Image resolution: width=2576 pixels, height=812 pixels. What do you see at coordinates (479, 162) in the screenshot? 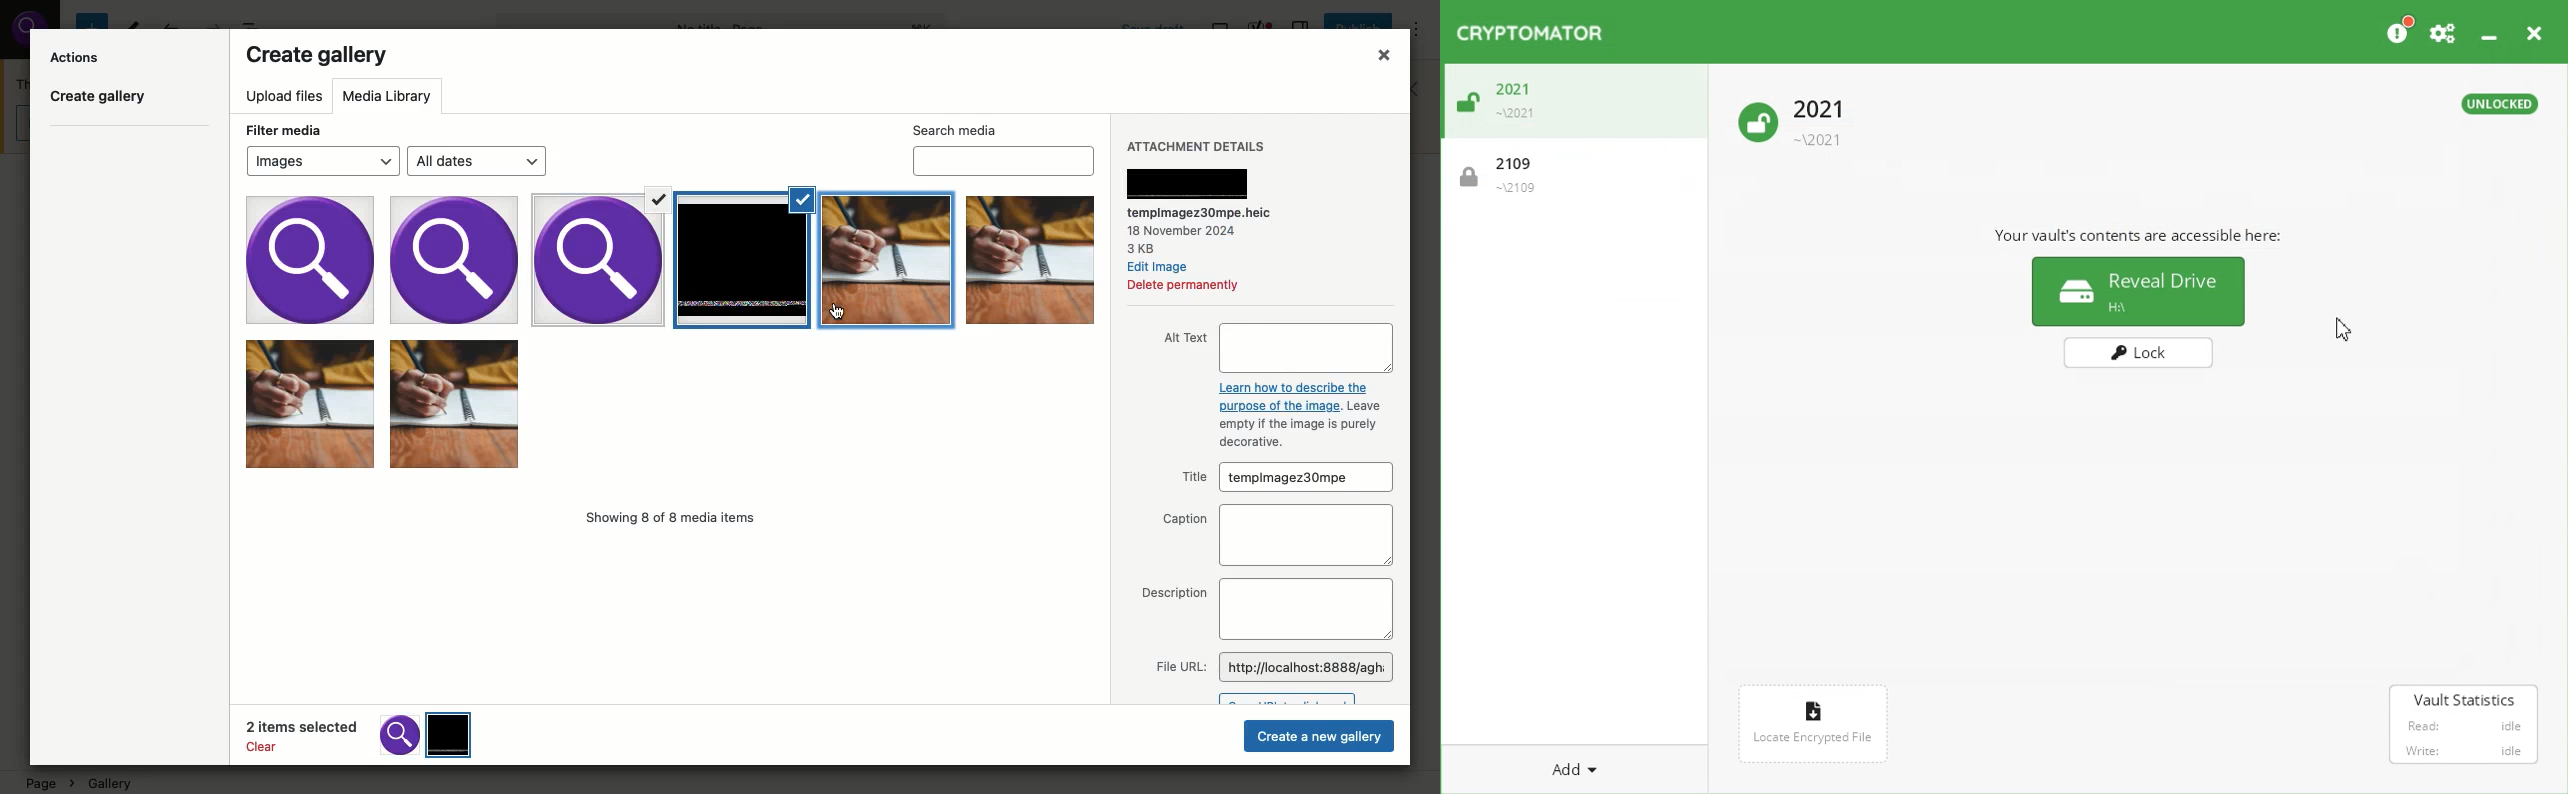
I see `All dates` at bounding box center [479, 162].